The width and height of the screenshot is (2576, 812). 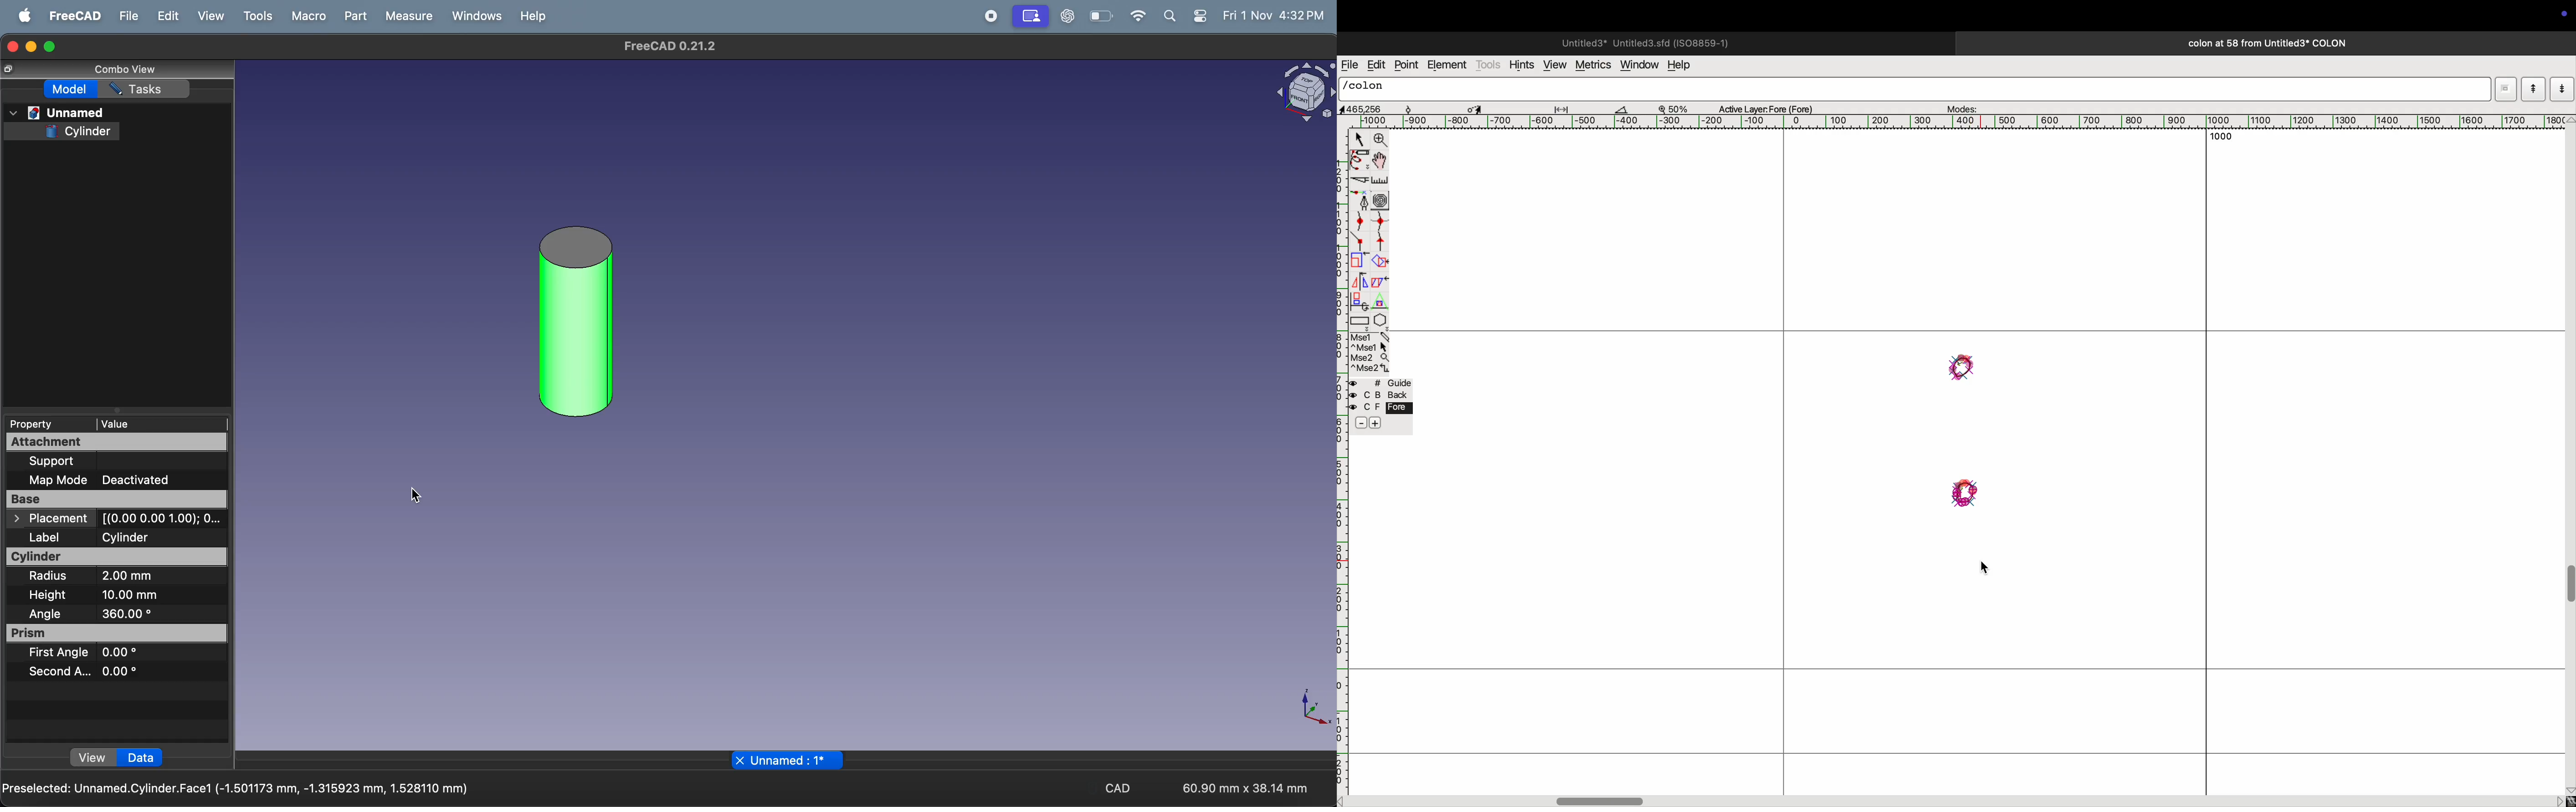 I want to click on minimize, so click(x=1358, y=261).